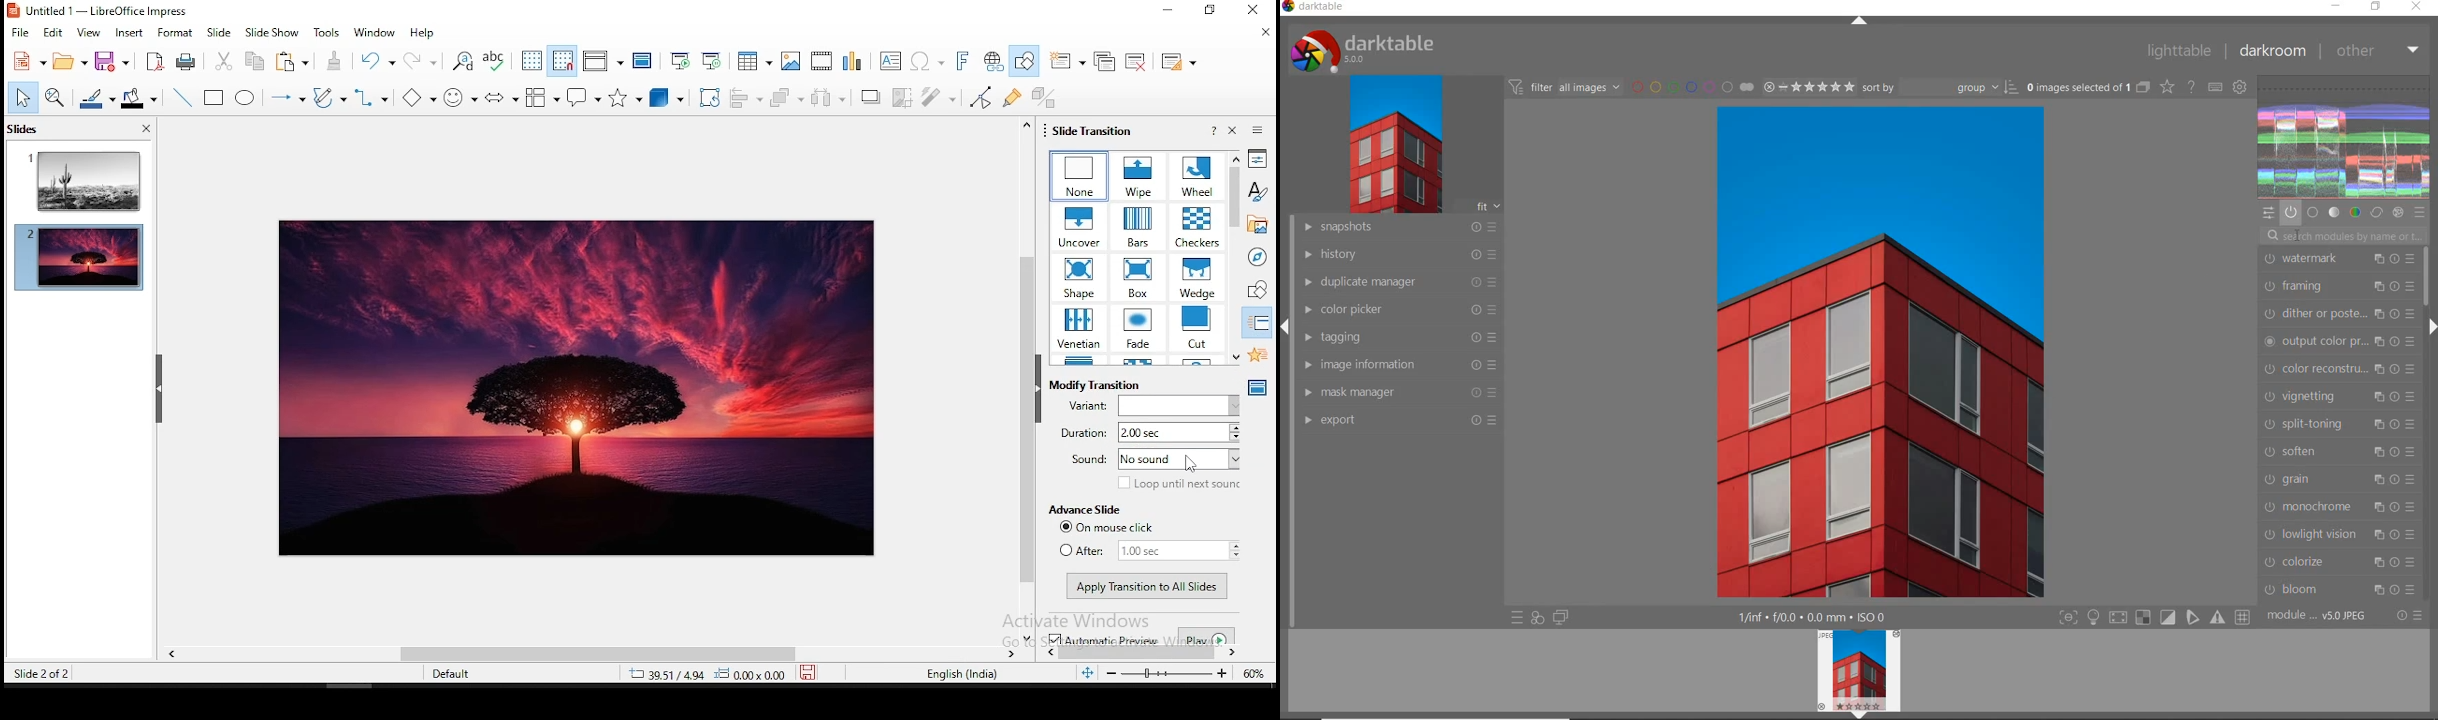  What do you see at coordinates (563, 61) in the screenshot?
I see `snap to grids` at bounding box center [563, 61].